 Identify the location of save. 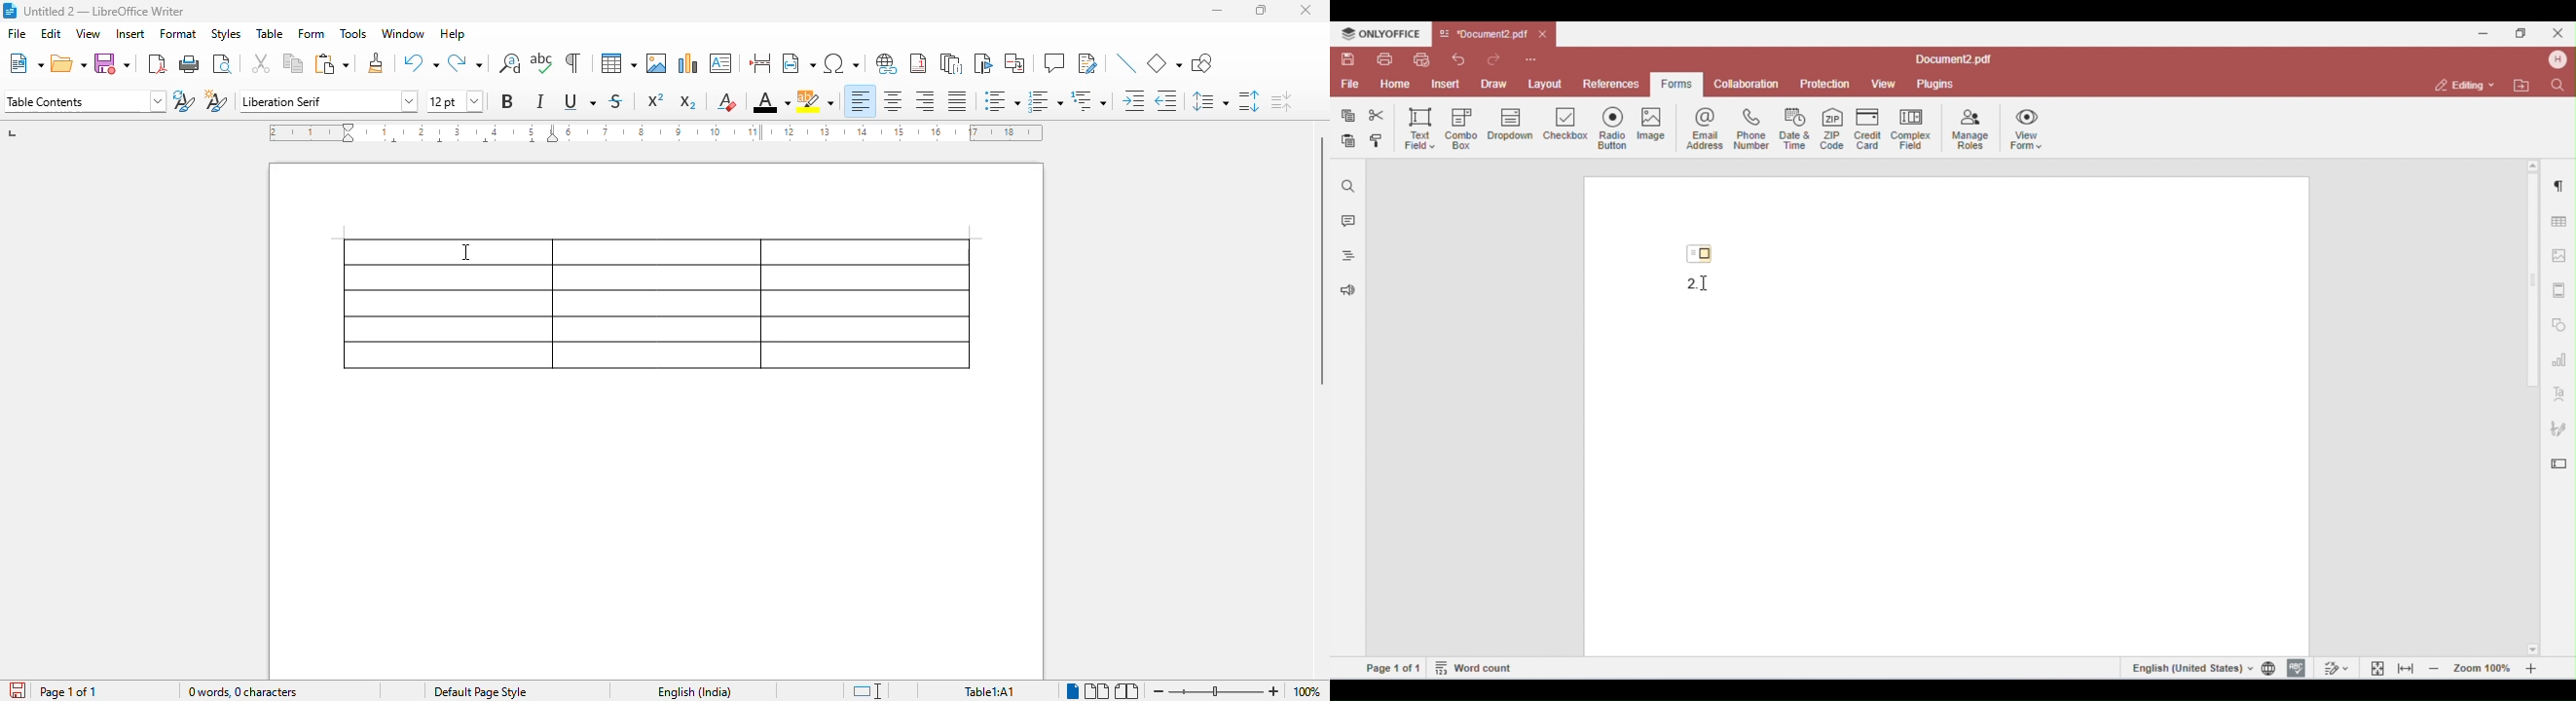
(112, 63).